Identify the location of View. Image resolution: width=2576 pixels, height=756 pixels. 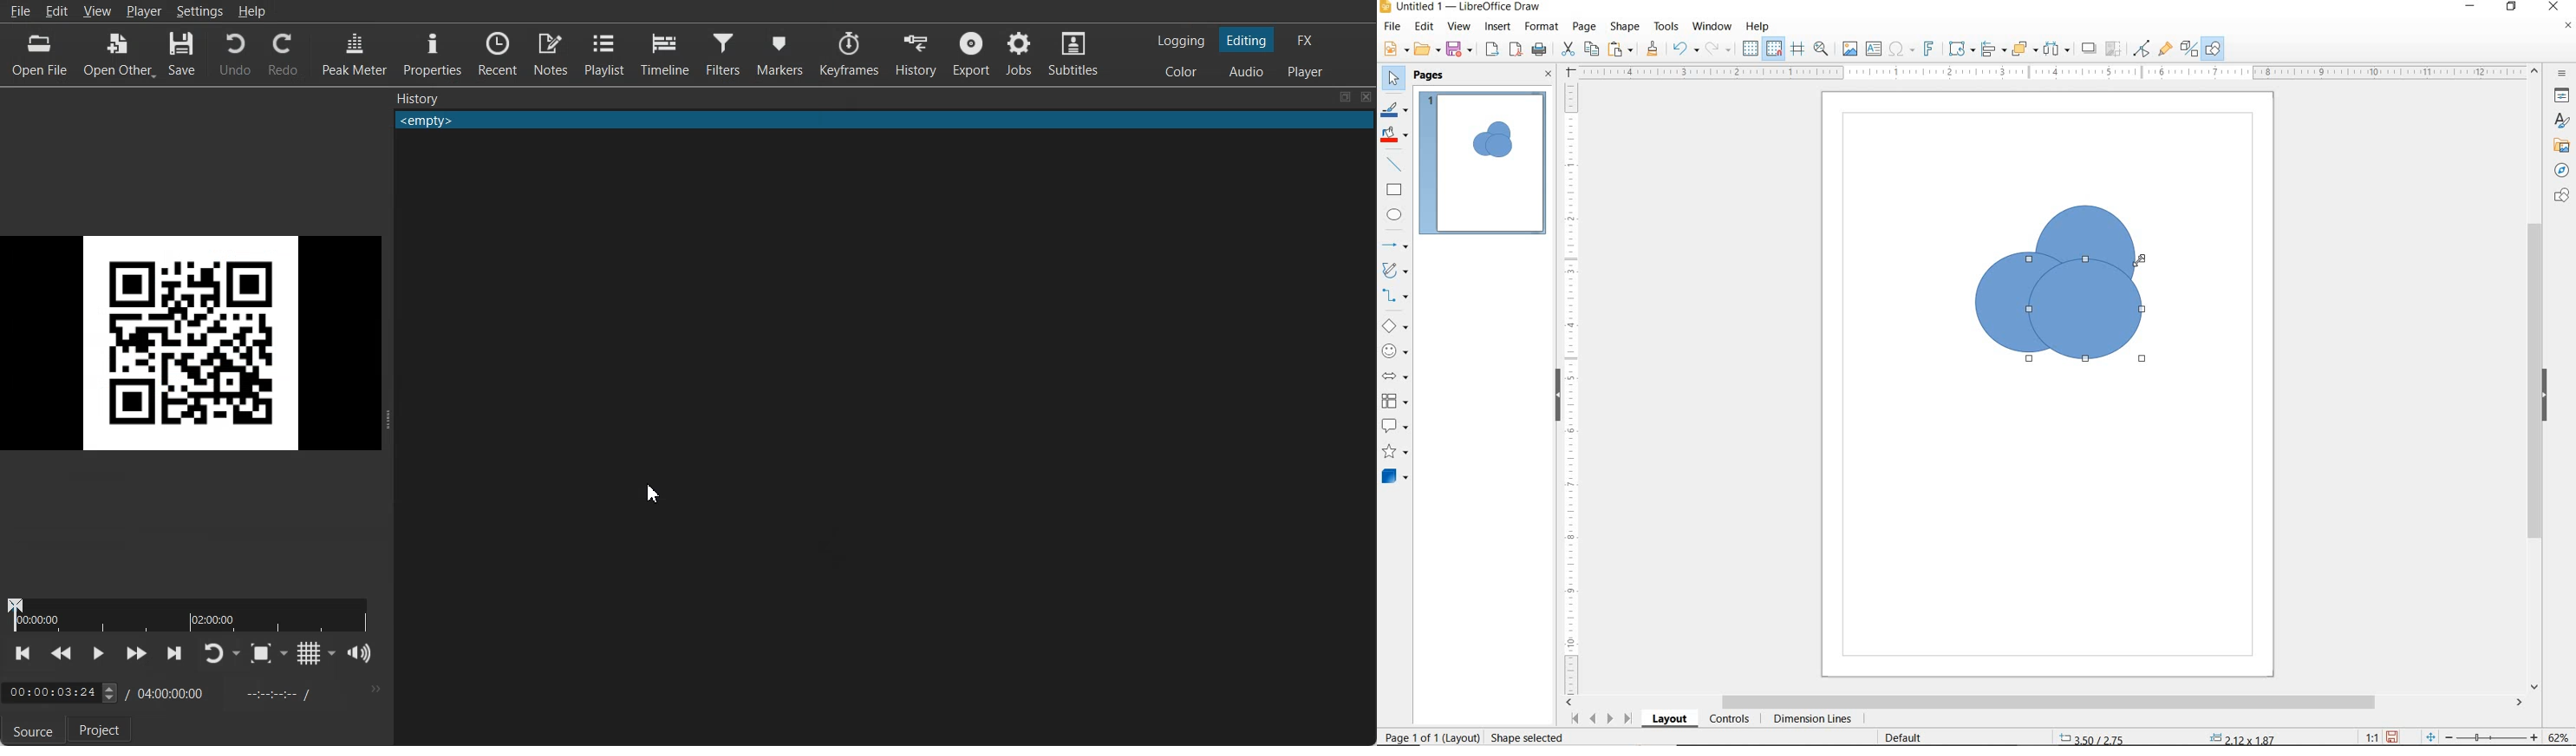
(98, 11).